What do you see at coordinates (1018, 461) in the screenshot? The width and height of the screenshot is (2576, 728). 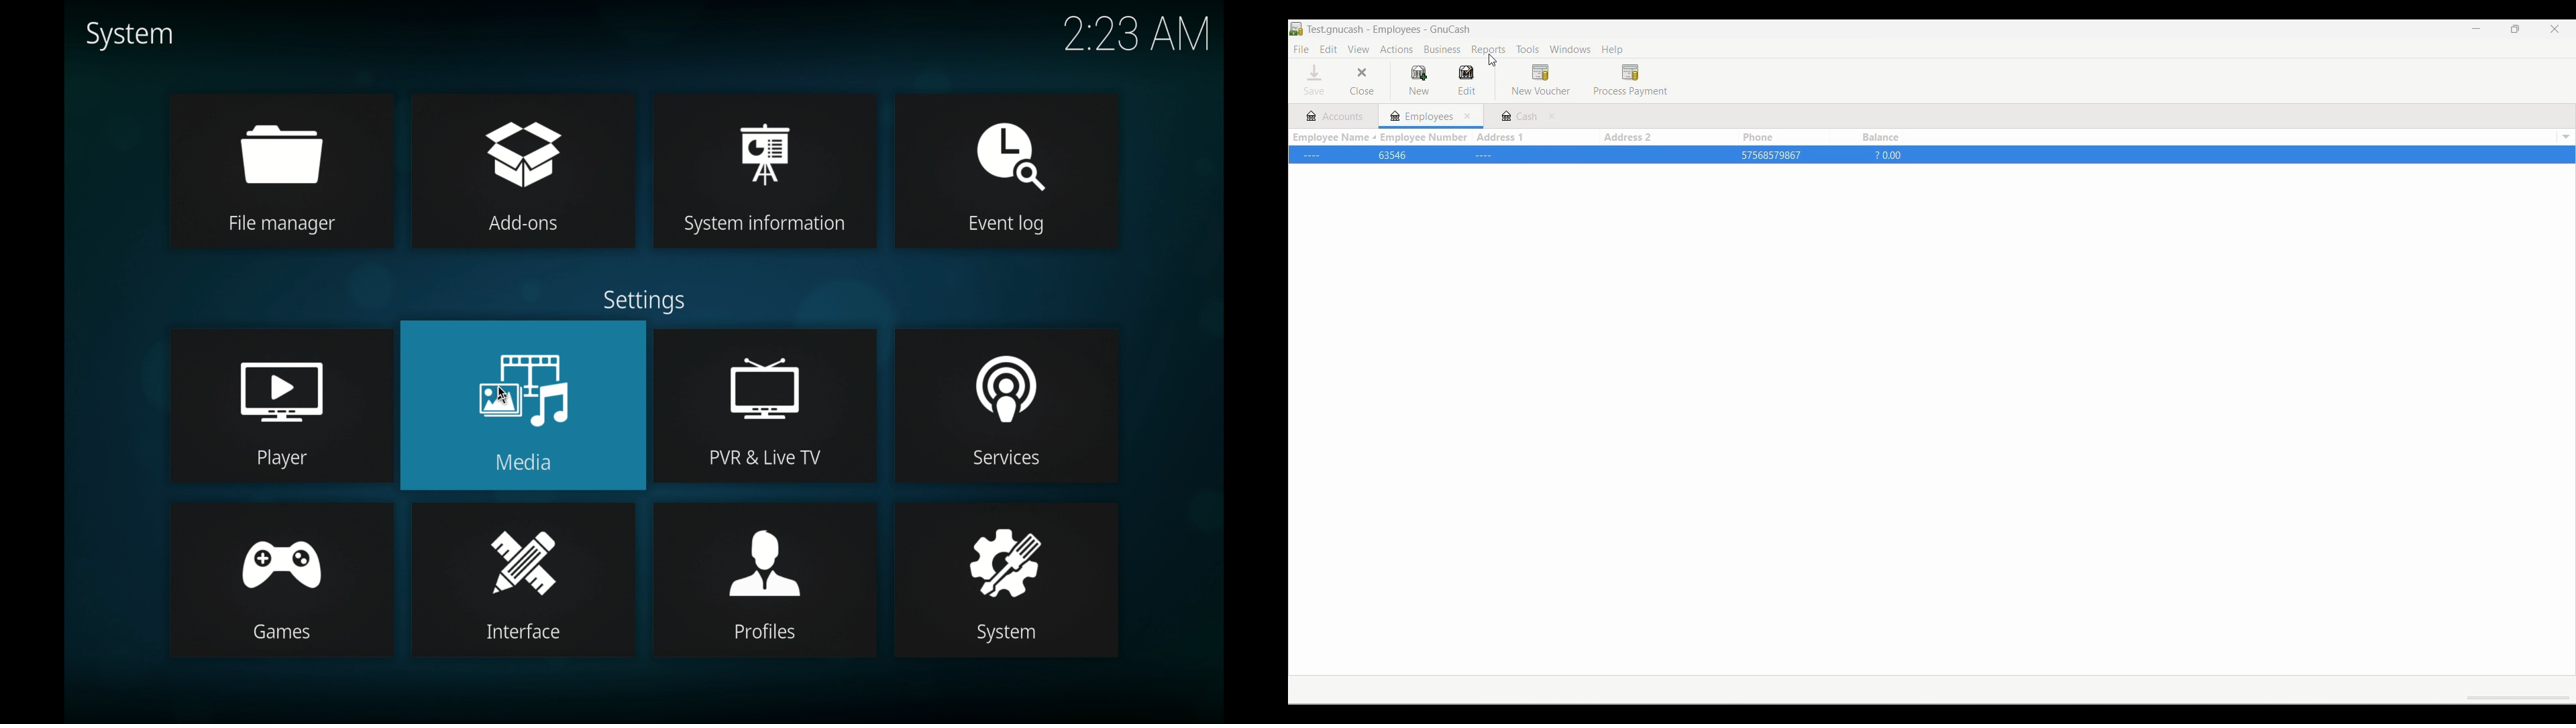 I see `Services` at bounding box center [1018, 461].